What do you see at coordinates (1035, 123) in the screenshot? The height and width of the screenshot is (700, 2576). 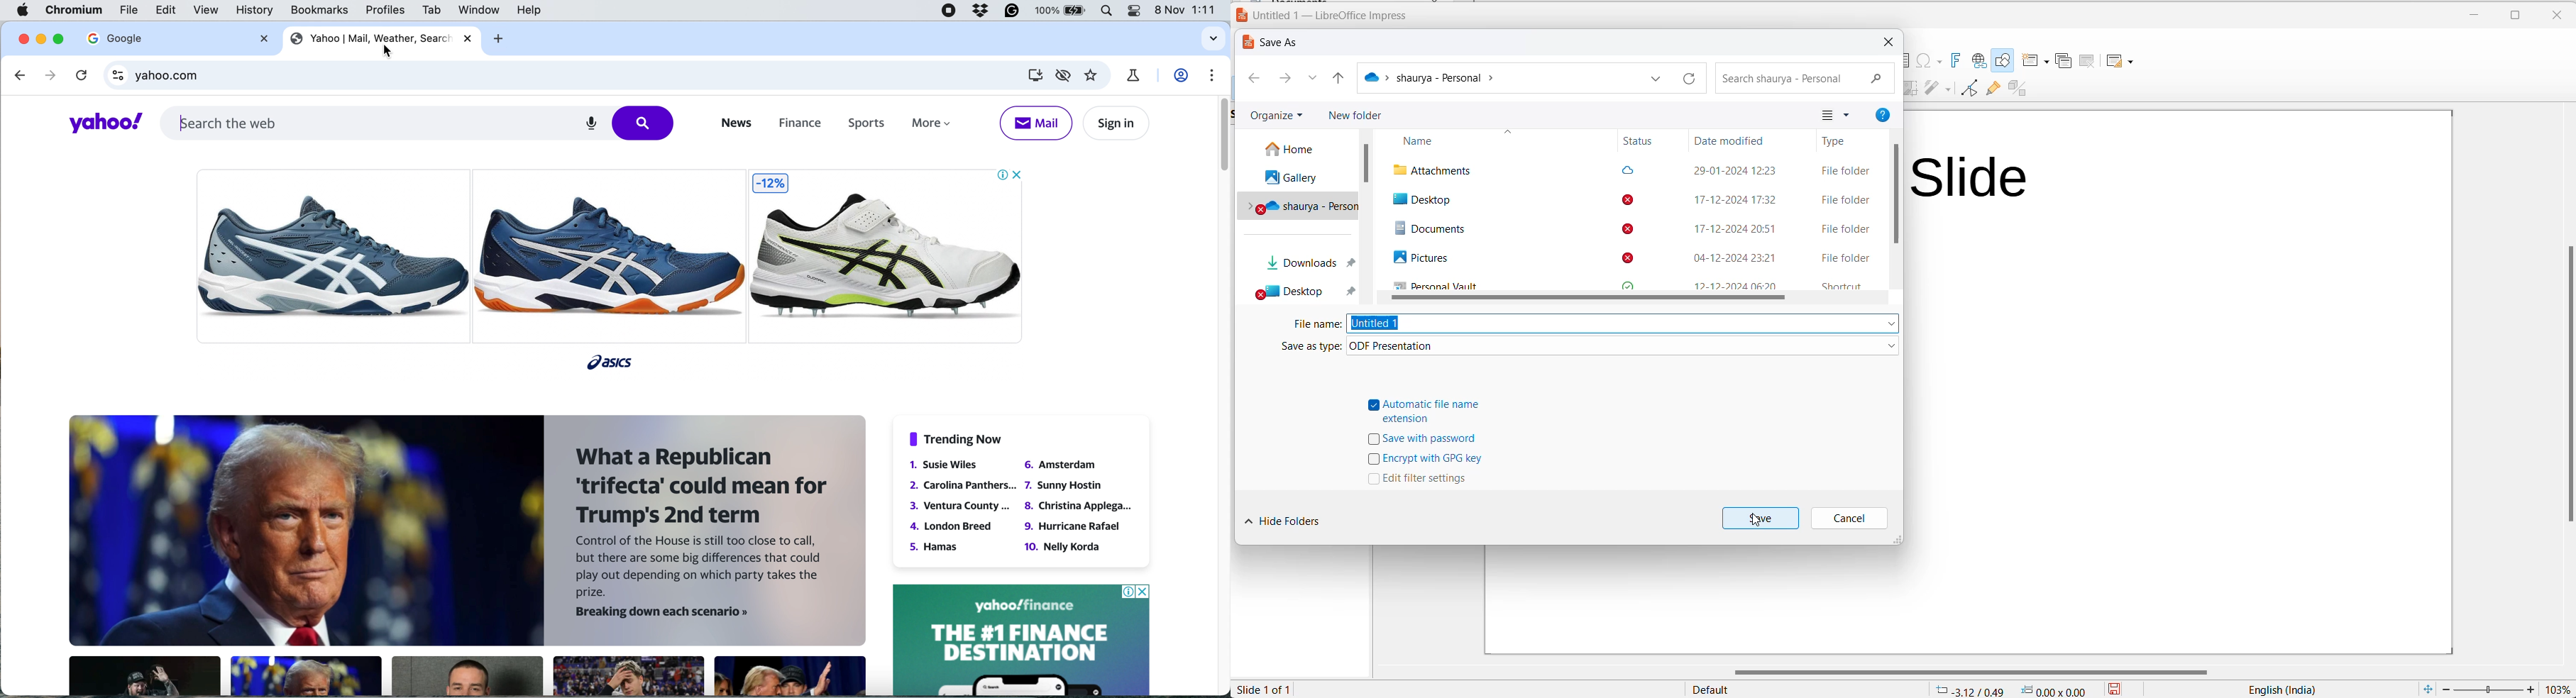 I see `mail` at bounding box center [1035, 123].